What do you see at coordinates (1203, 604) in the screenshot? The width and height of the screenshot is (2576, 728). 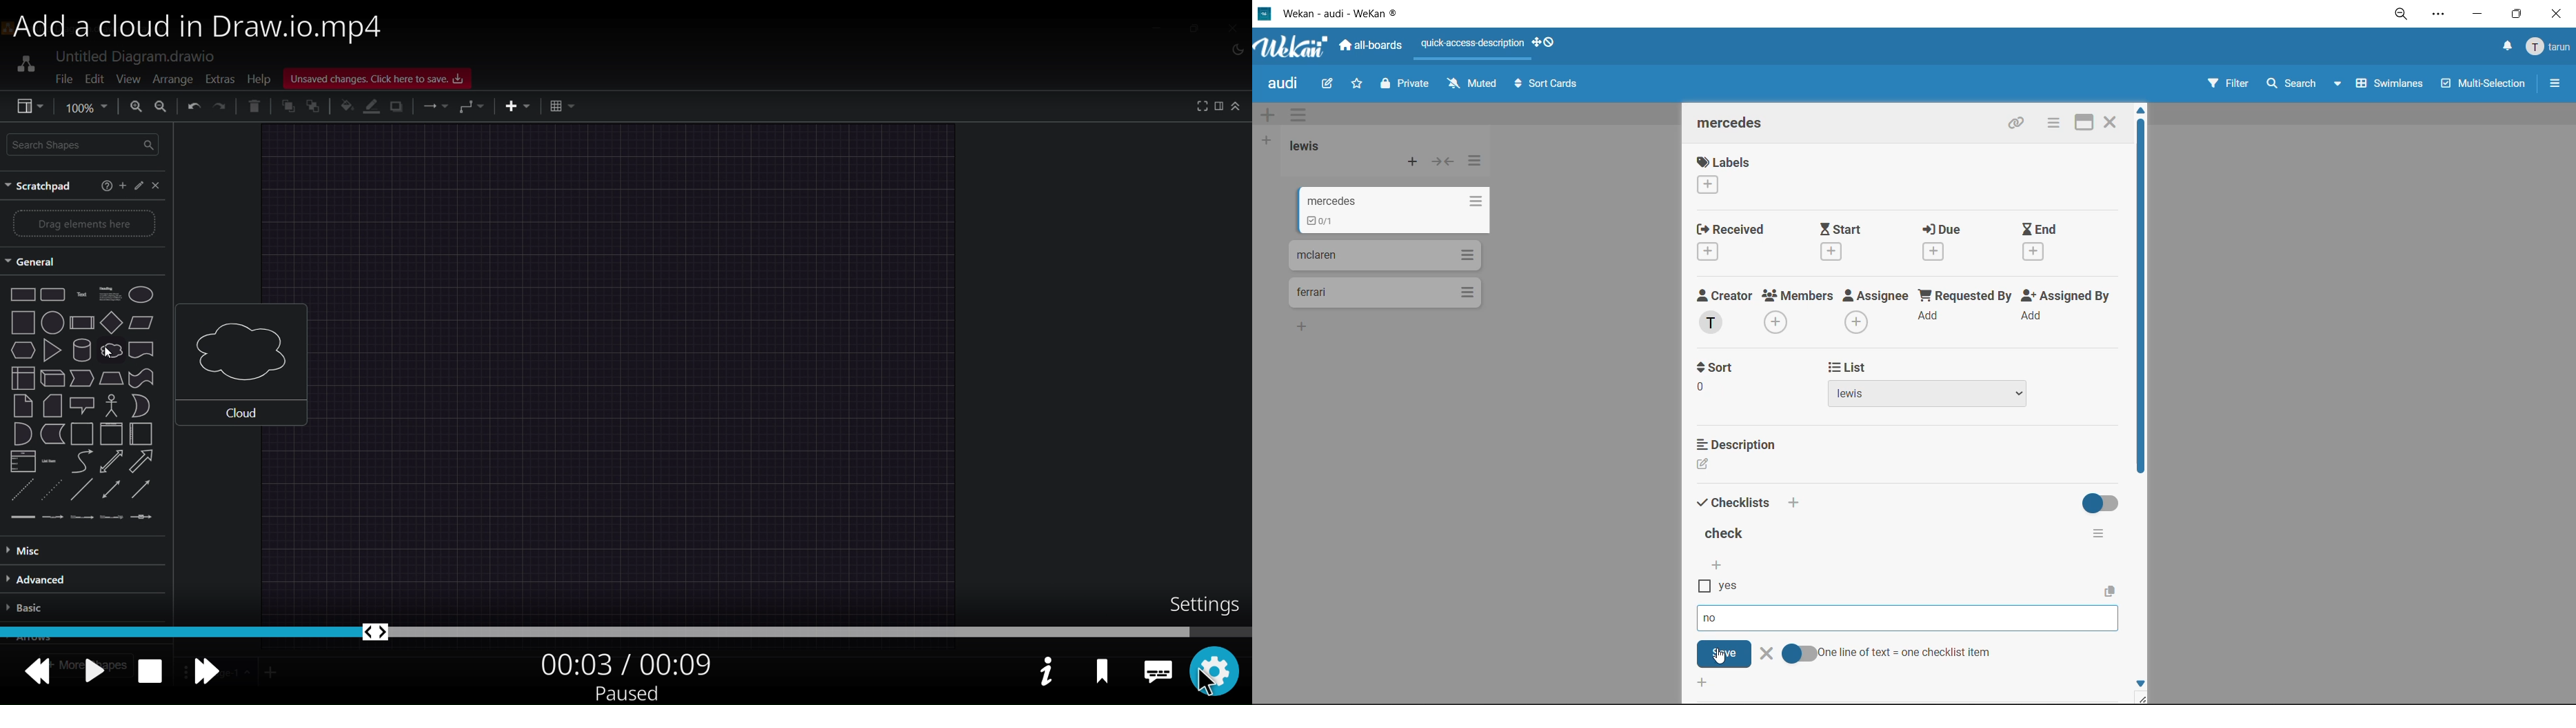 I see `Settings` at bounding box center [1203, 604].